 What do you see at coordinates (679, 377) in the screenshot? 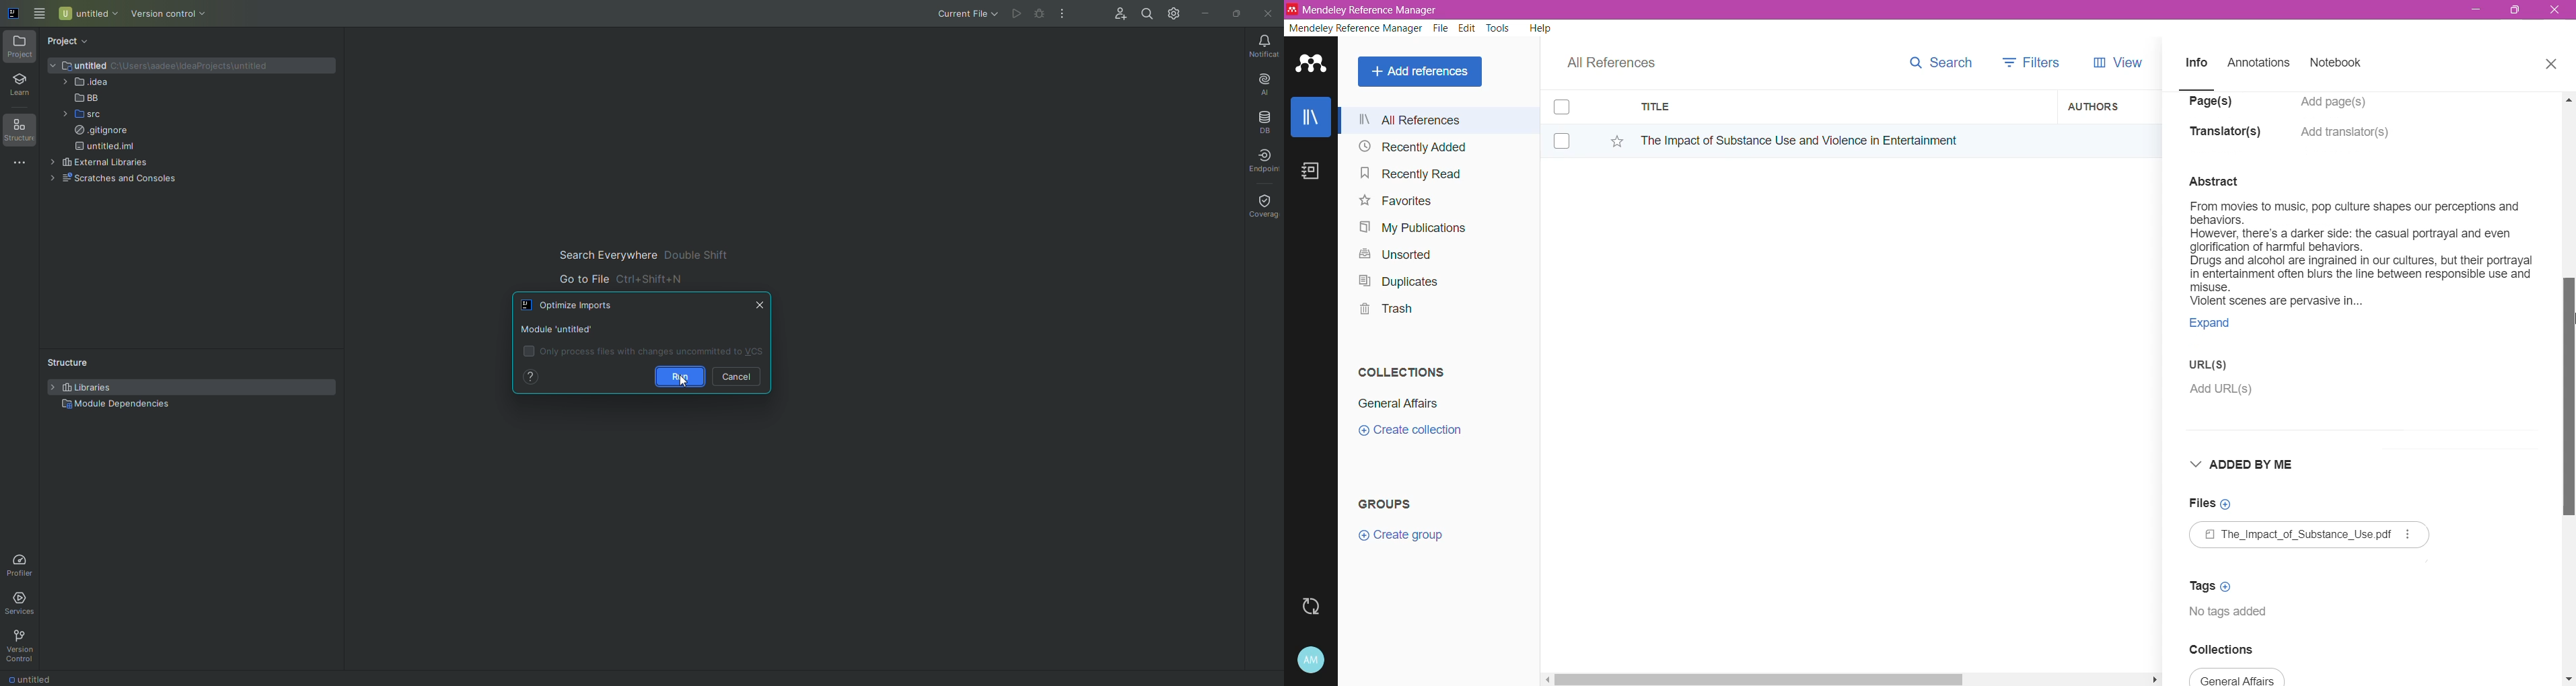
I see `Run` at bounding box center [679, 377].